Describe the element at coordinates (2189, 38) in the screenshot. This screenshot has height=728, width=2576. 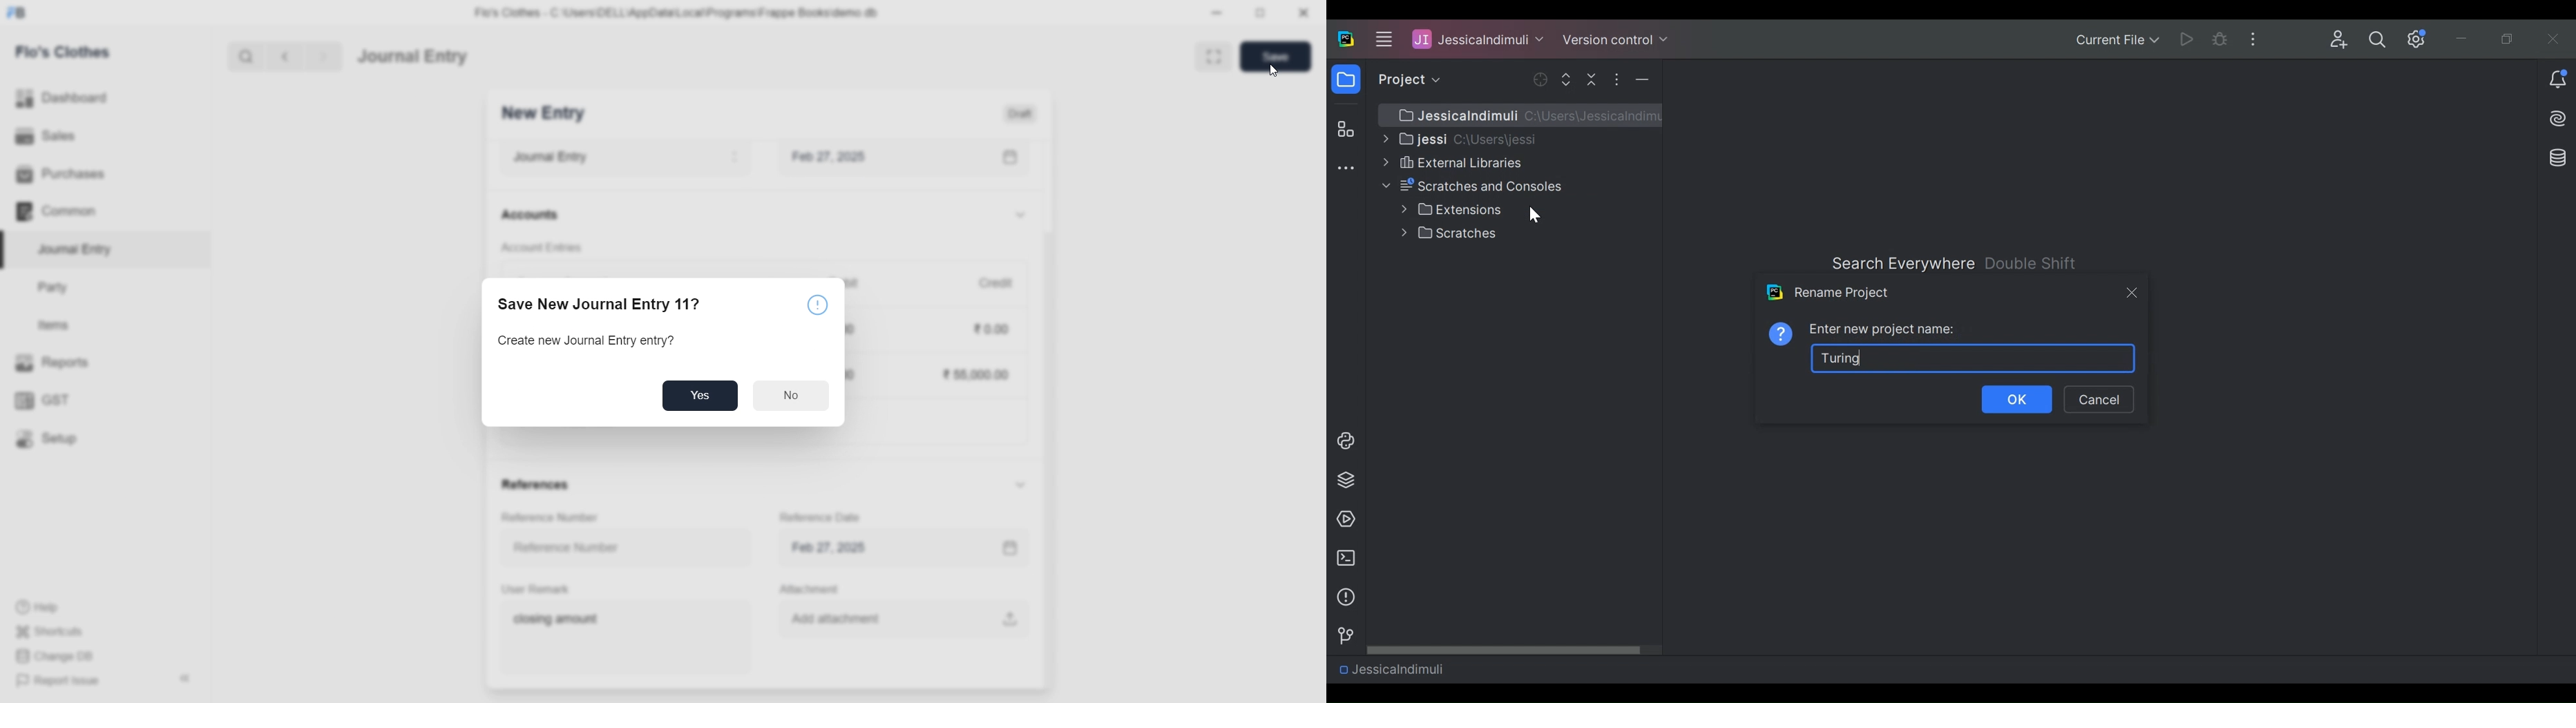
I see `Run` at that location.